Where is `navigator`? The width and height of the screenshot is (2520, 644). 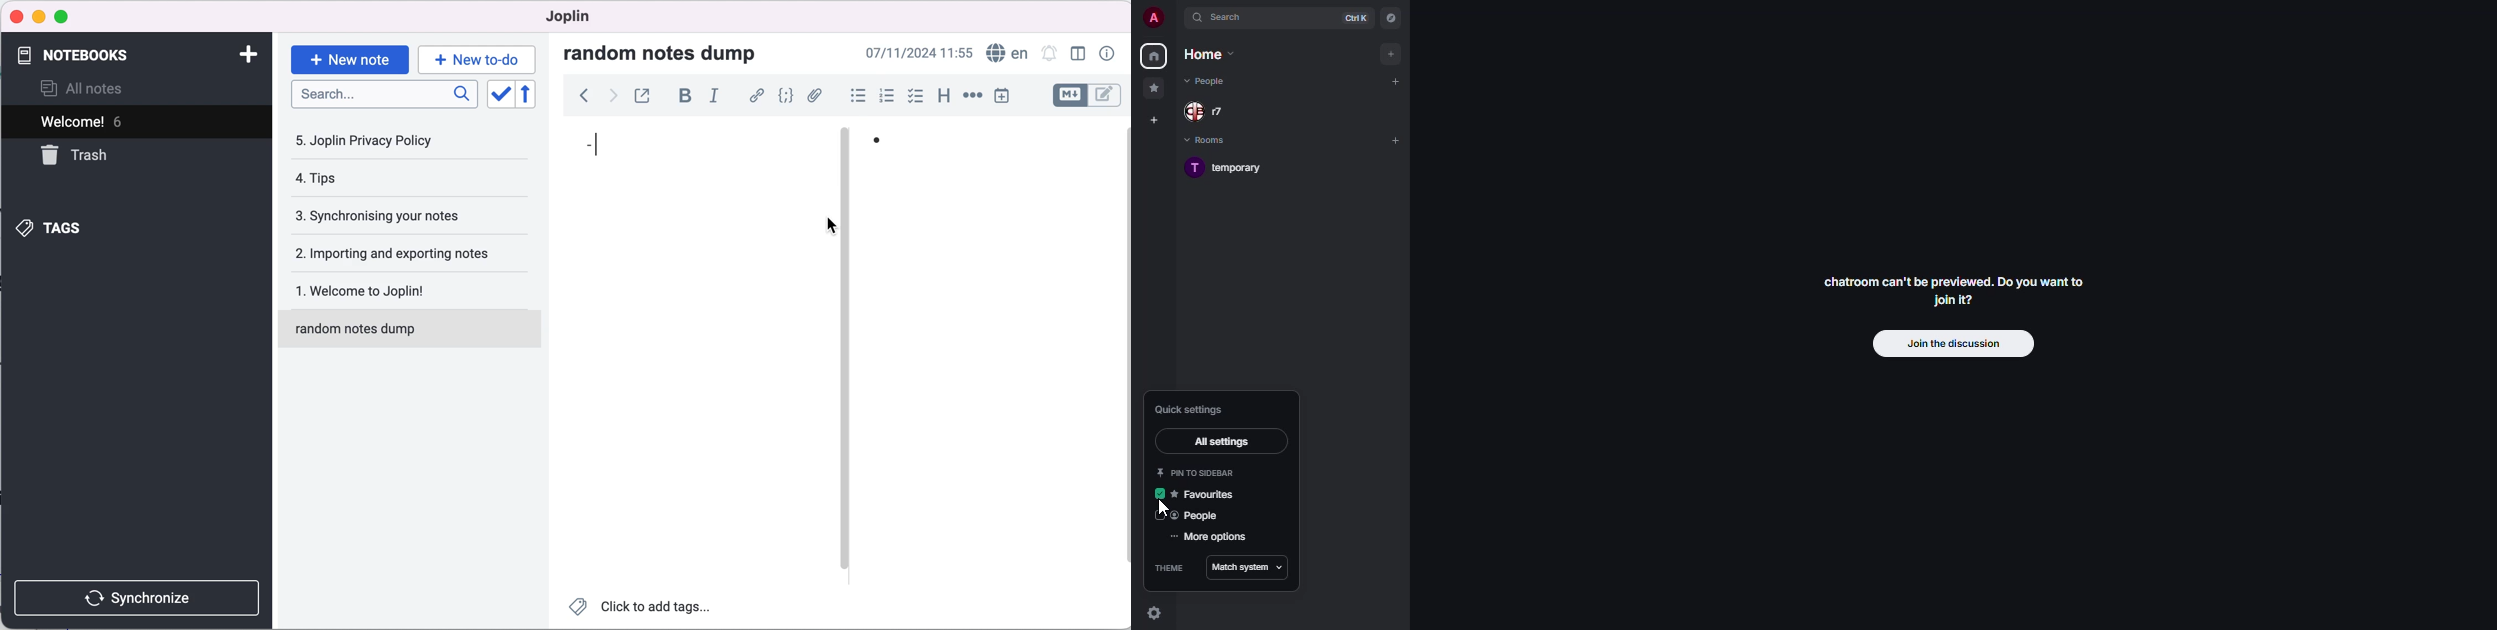 navigator is located at coordinates (1392, 18).